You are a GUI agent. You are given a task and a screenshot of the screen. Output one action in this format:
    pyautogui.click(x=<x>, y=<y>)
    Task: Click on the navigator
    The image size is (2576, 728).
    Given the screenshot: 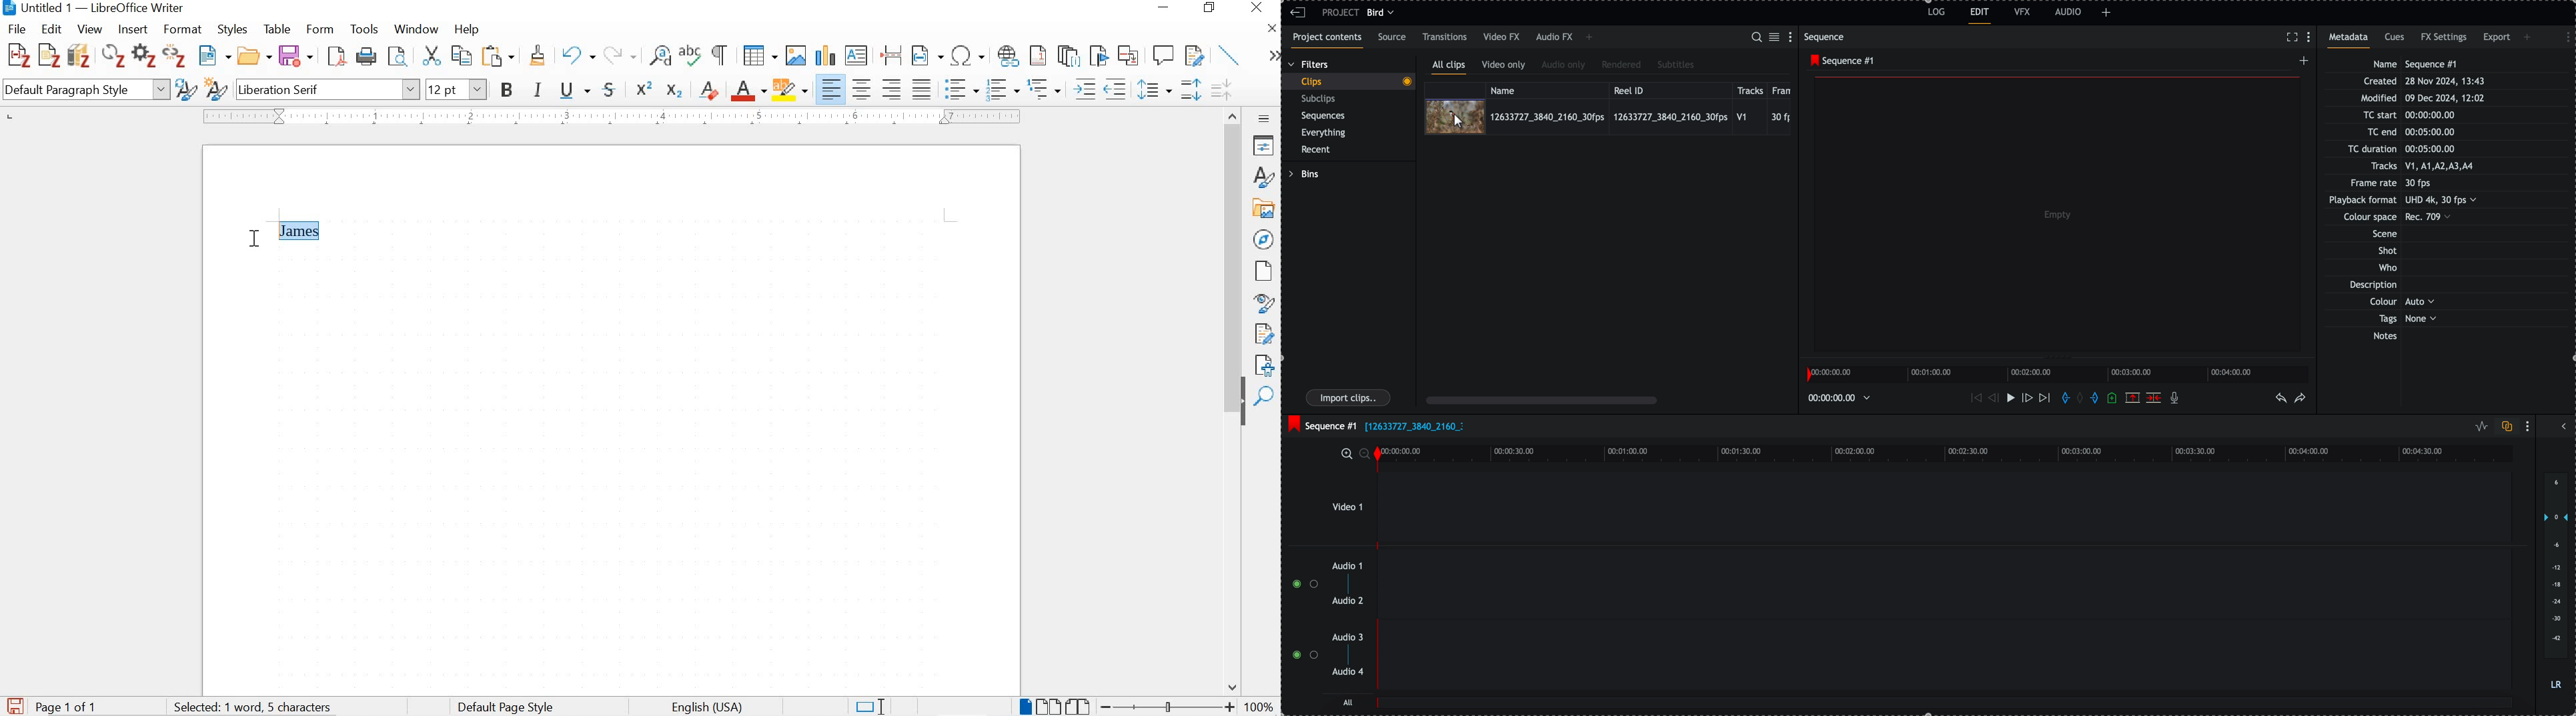 What is the action you would take?
    pyautogui.click(x=1263, y=238)
    